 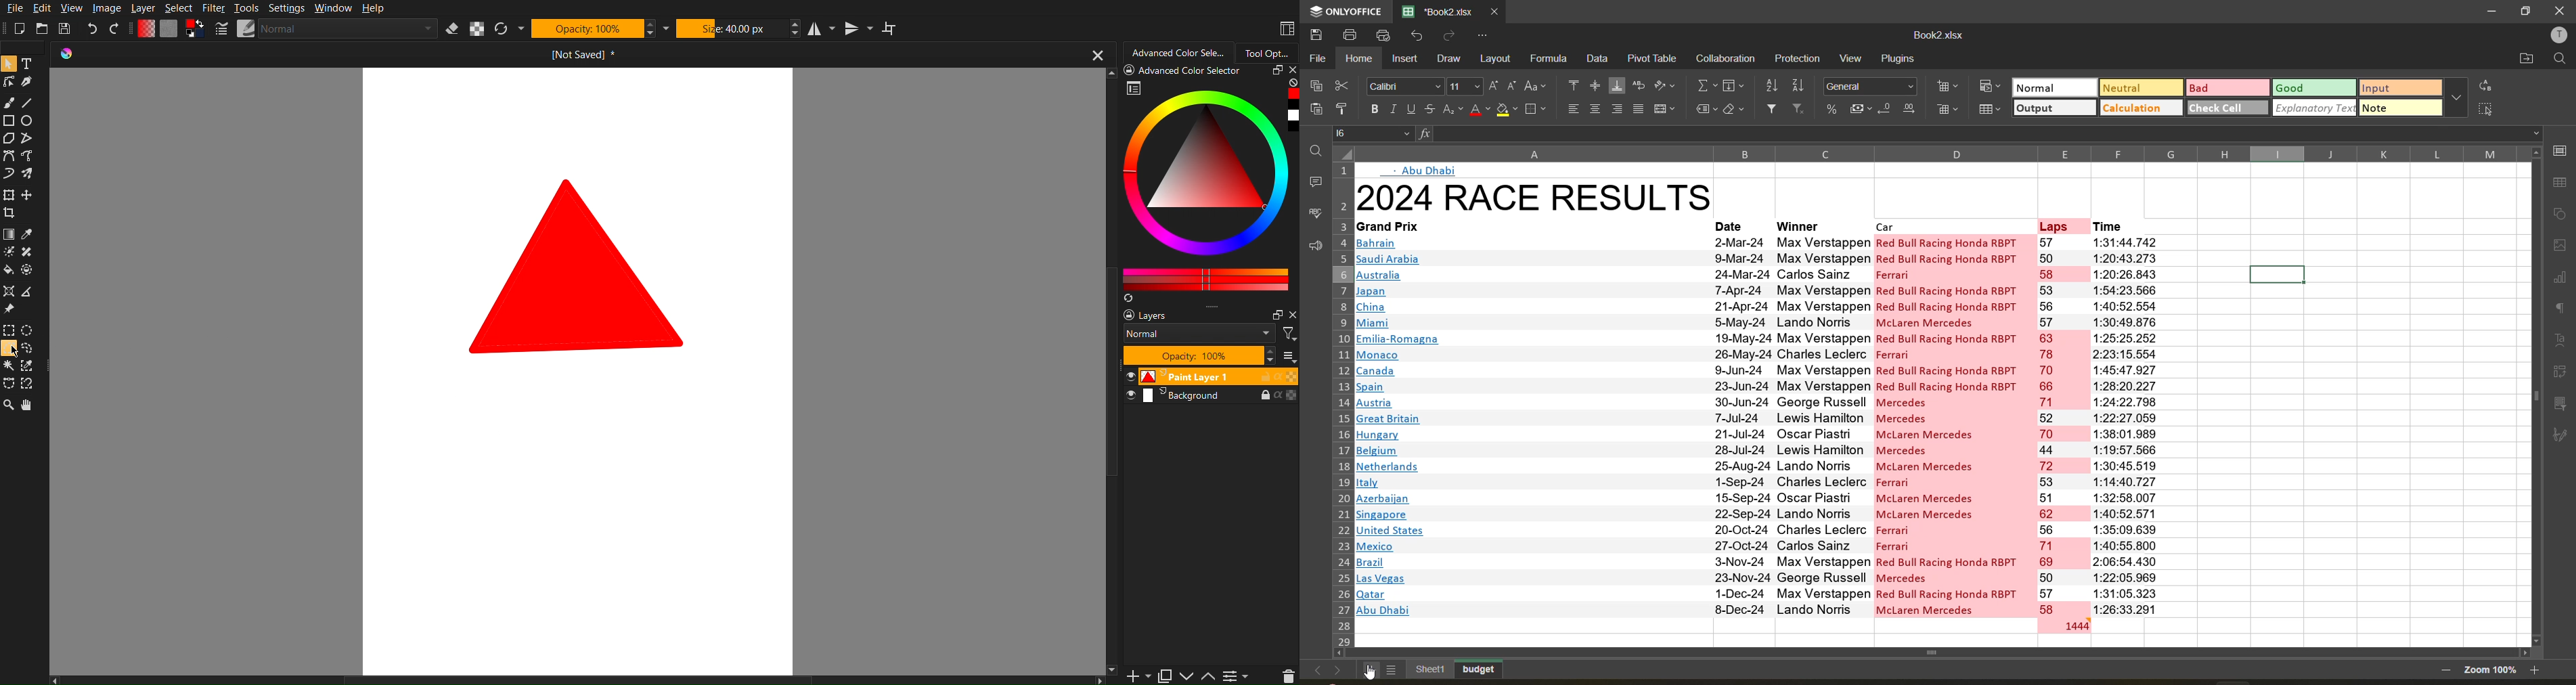 What do you see at coordinates (1535, 198) in the screenshot?
I see `title` at bounding box center [1535, 198].